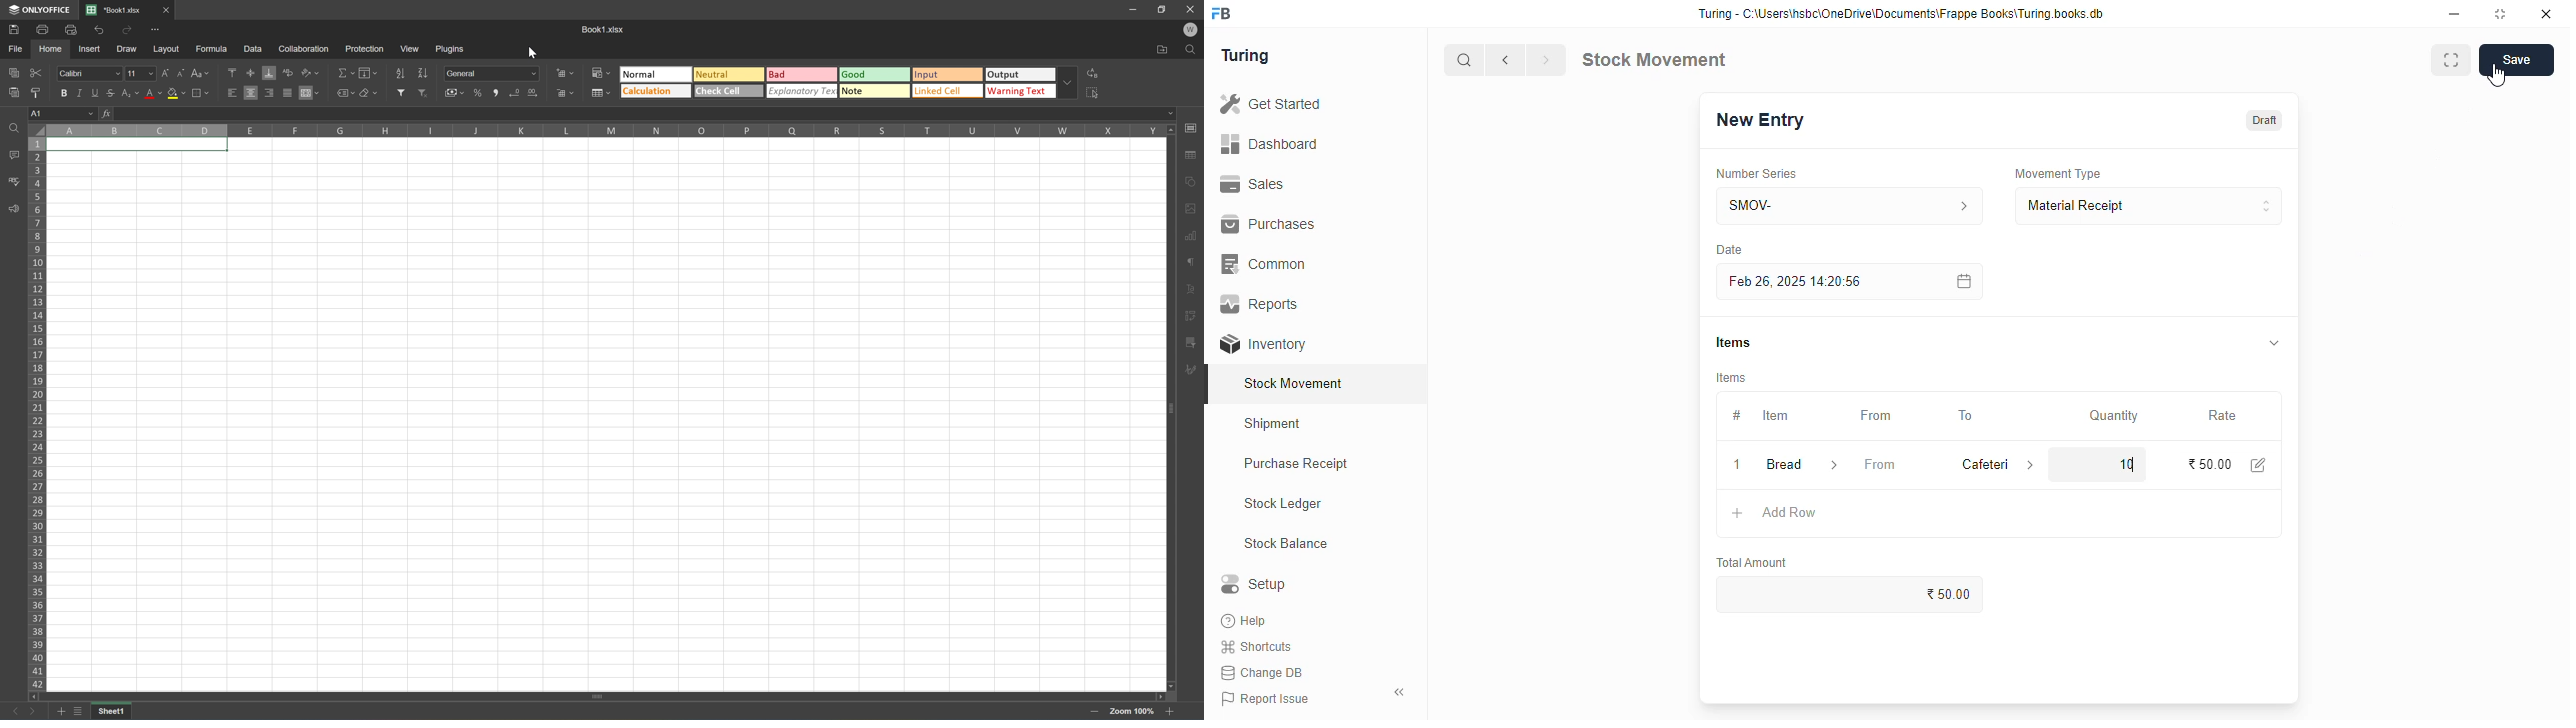  Describe the element at coordinates (1295, 383) in the screenshot. I see `stock movement` at that location.